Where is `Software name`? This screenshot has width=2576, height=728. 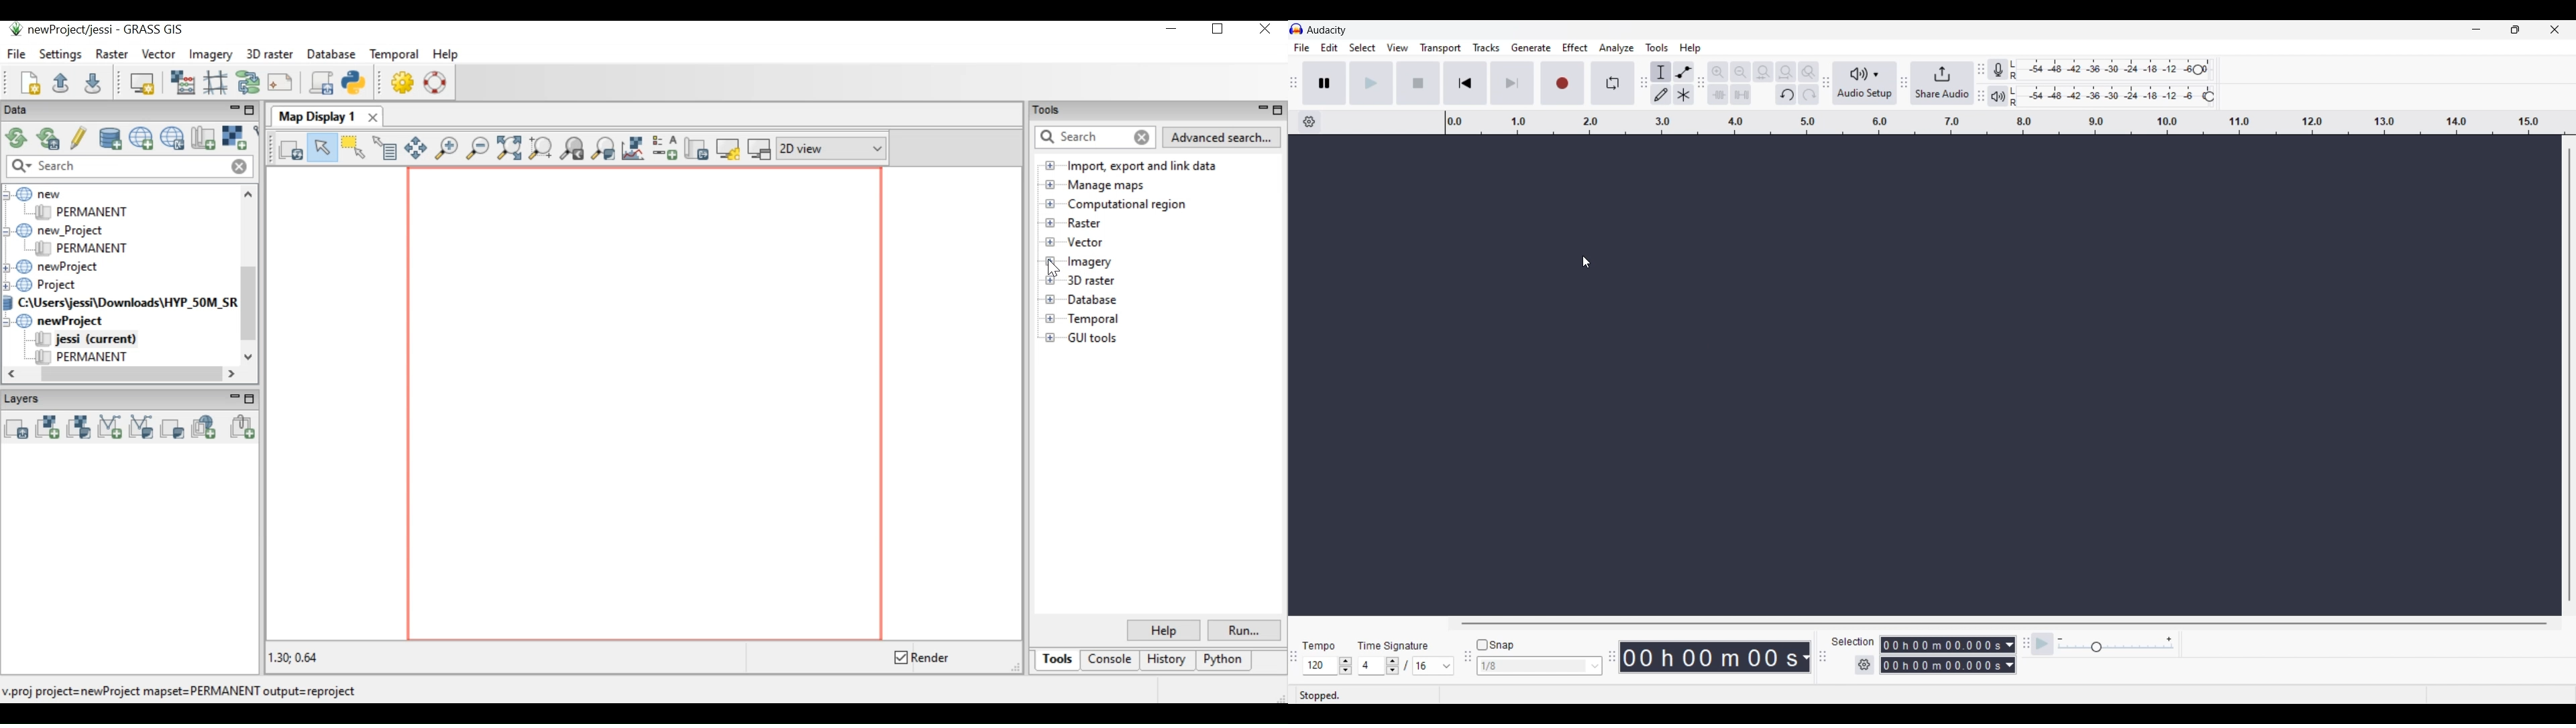
Software name is located at coordinates (1327, 29).